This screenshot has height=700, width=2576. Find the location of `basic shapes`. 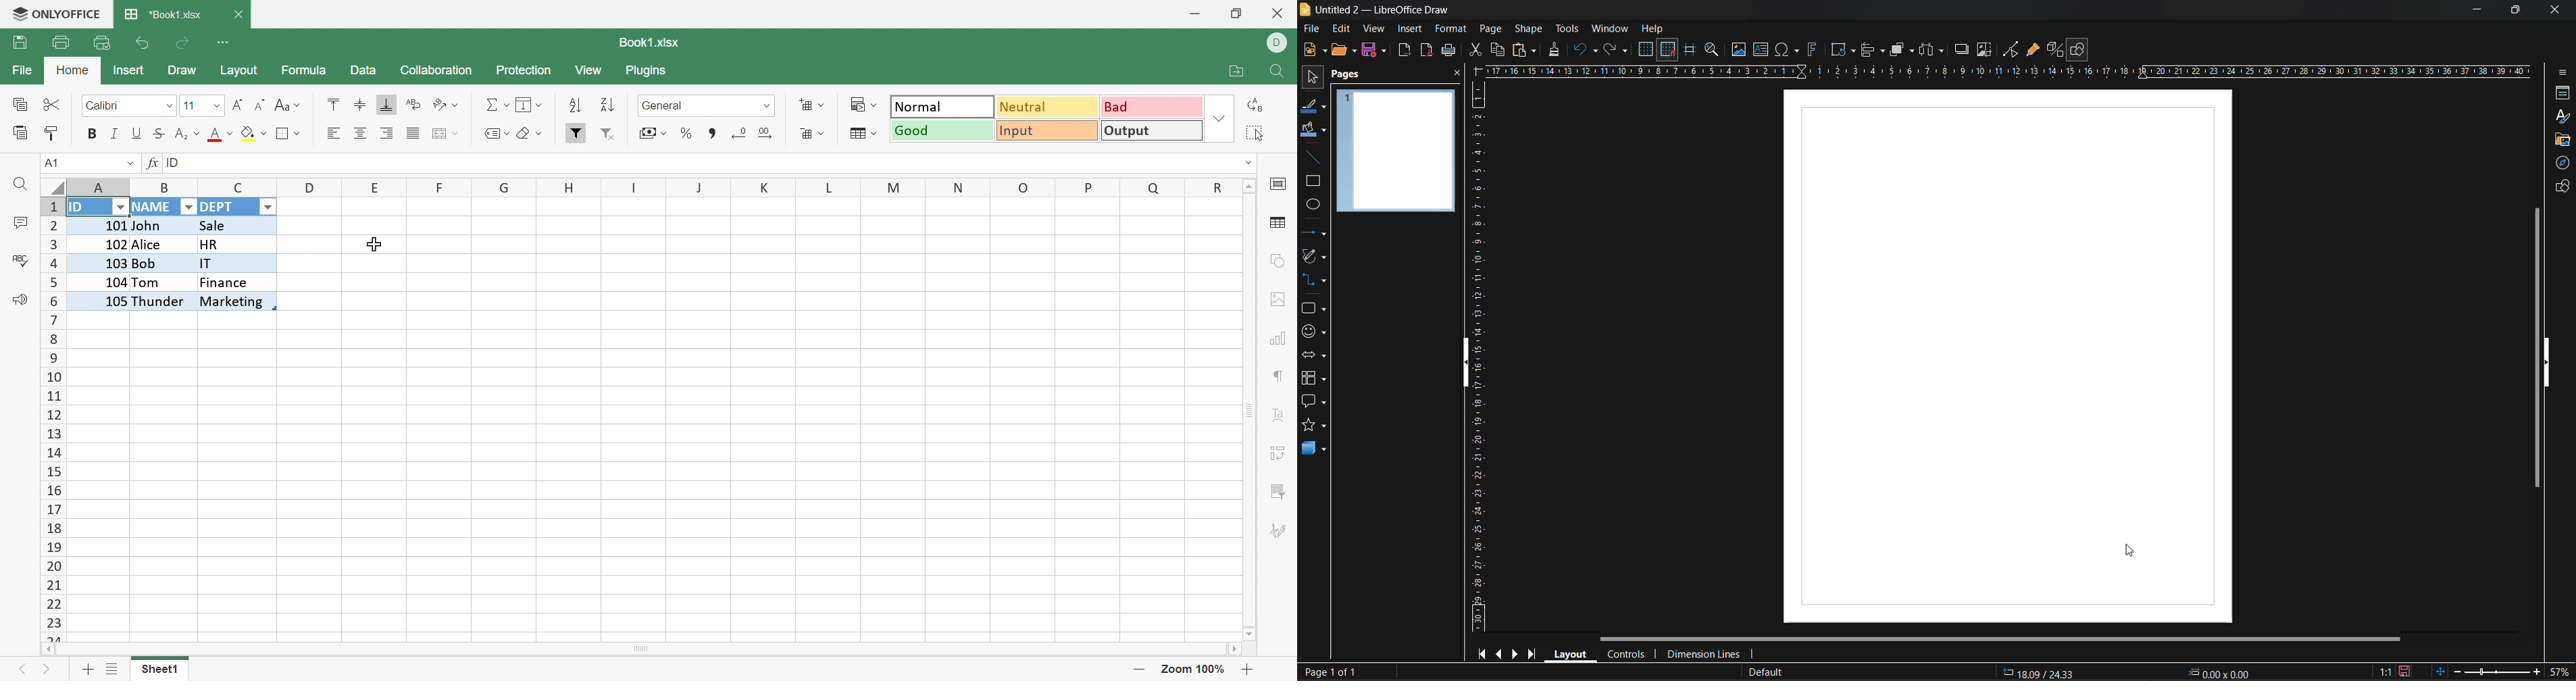

basic shapes is located at coordinates (1313, 309).